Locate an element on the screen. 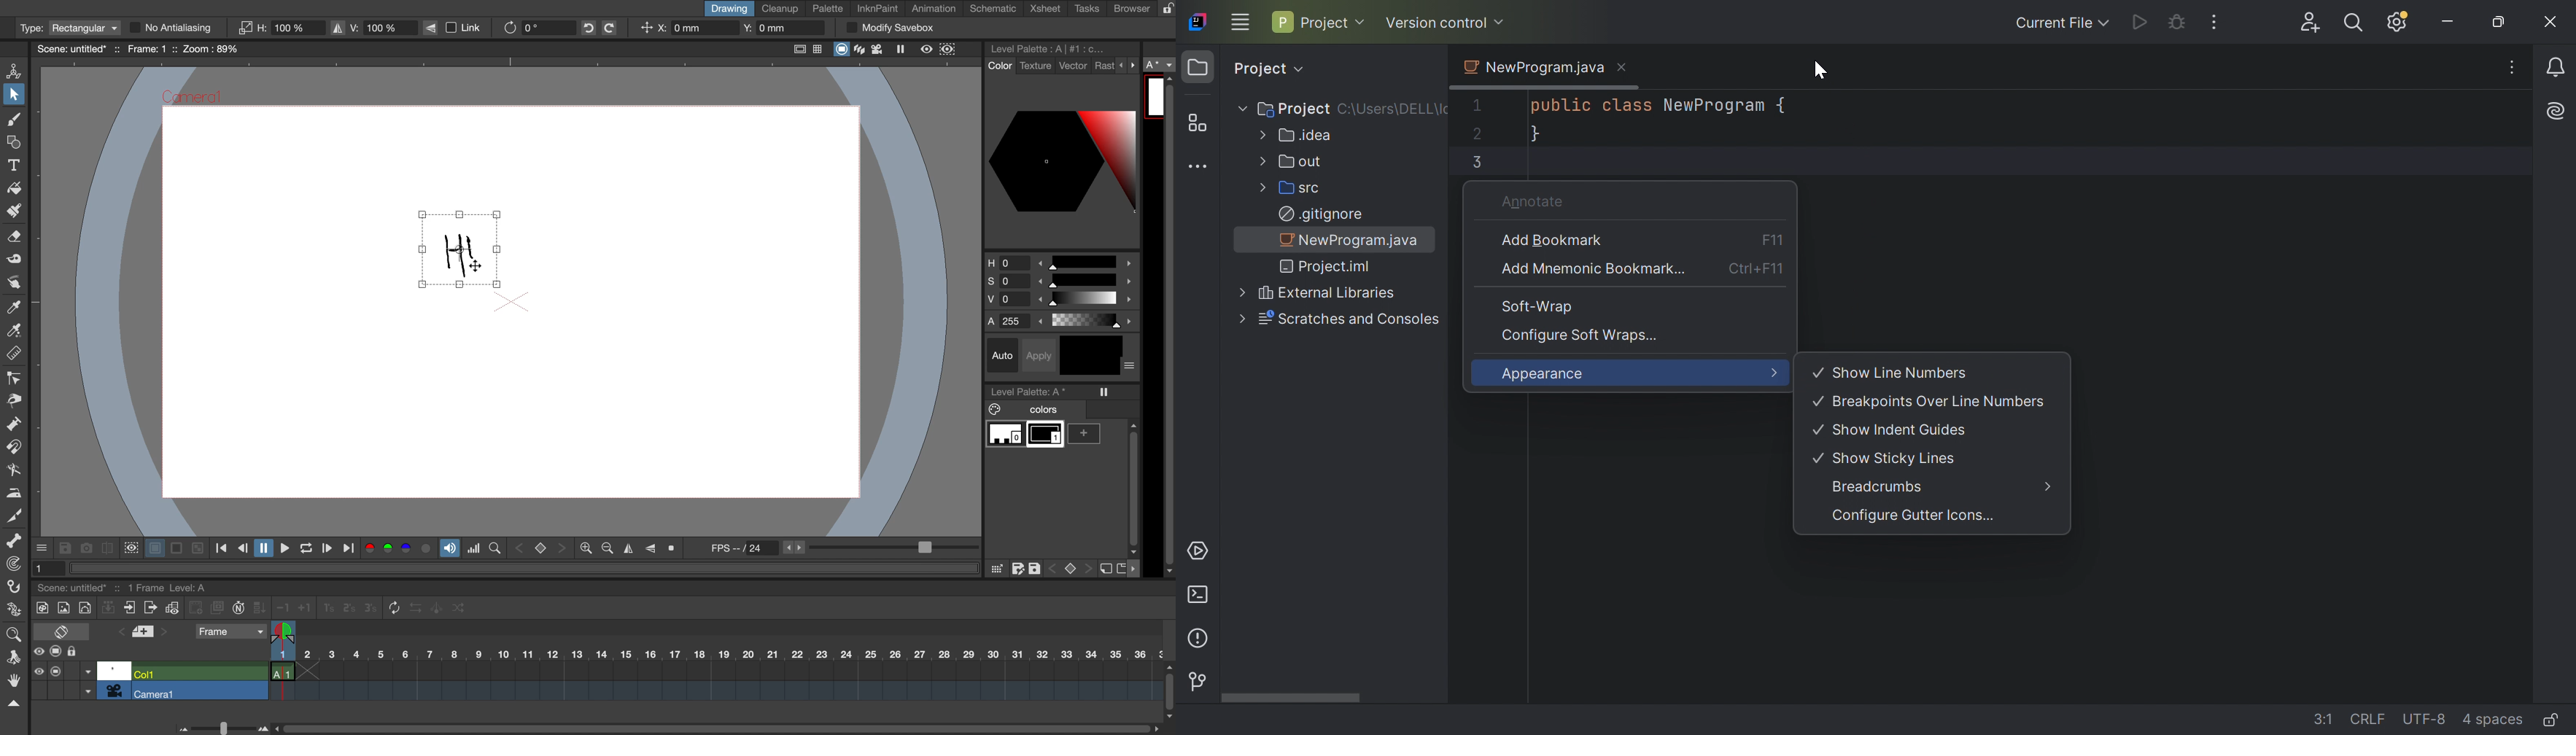  new toonz raster level is located at coordinates (40, 606).